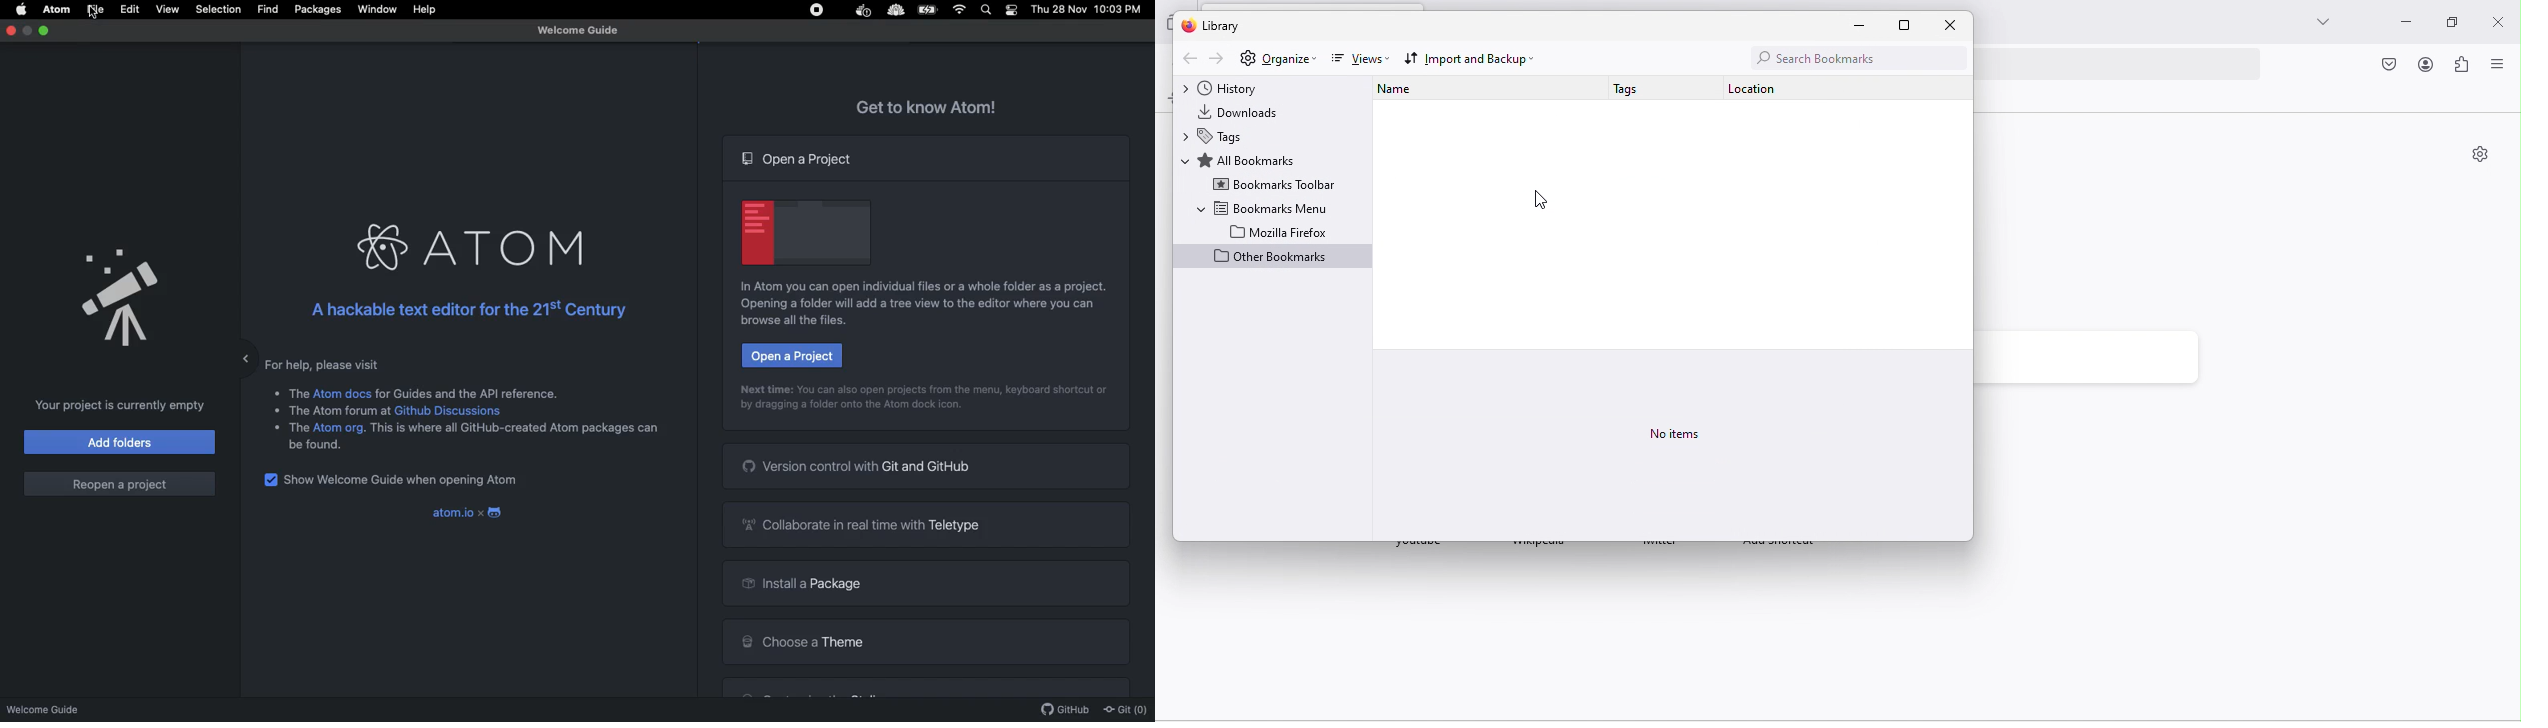 The height and width of the screenshot is (728, 2548). What do you see at coordinates (1274, 185) in the screenshot?
I see `bookmarks toolbar` at bounding box center [1274, 185].